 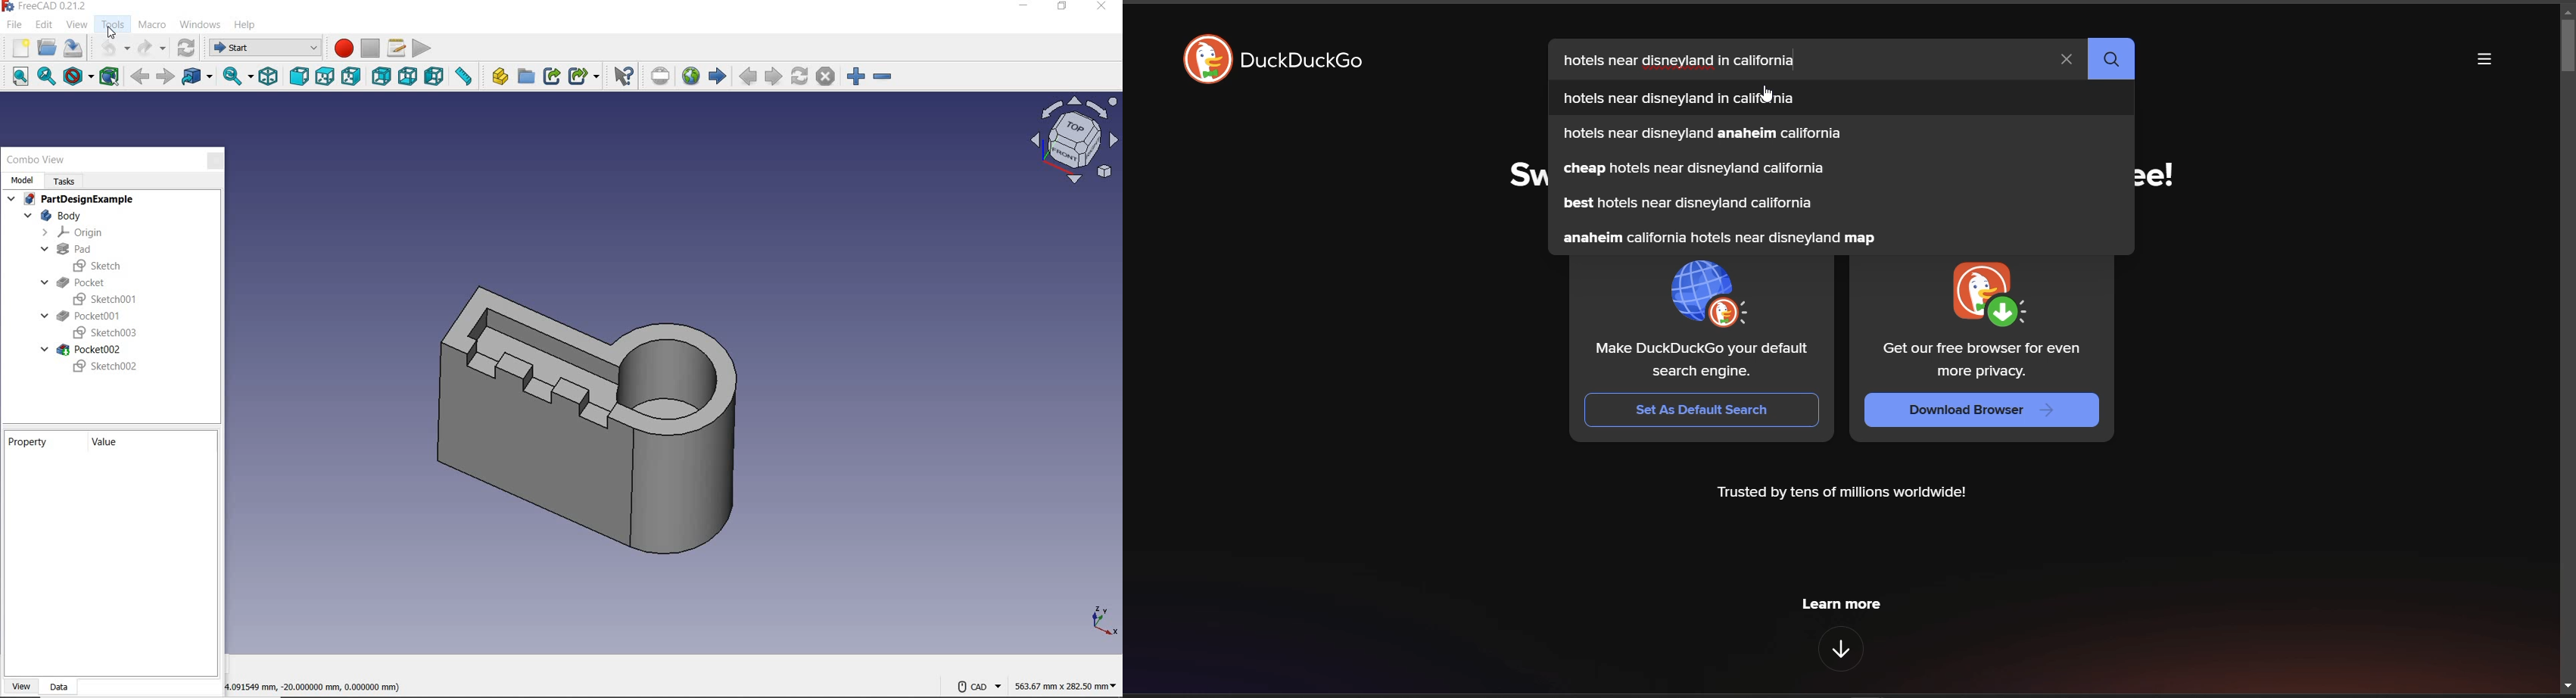 I want to click on Forward, so click(x=164, y=74).